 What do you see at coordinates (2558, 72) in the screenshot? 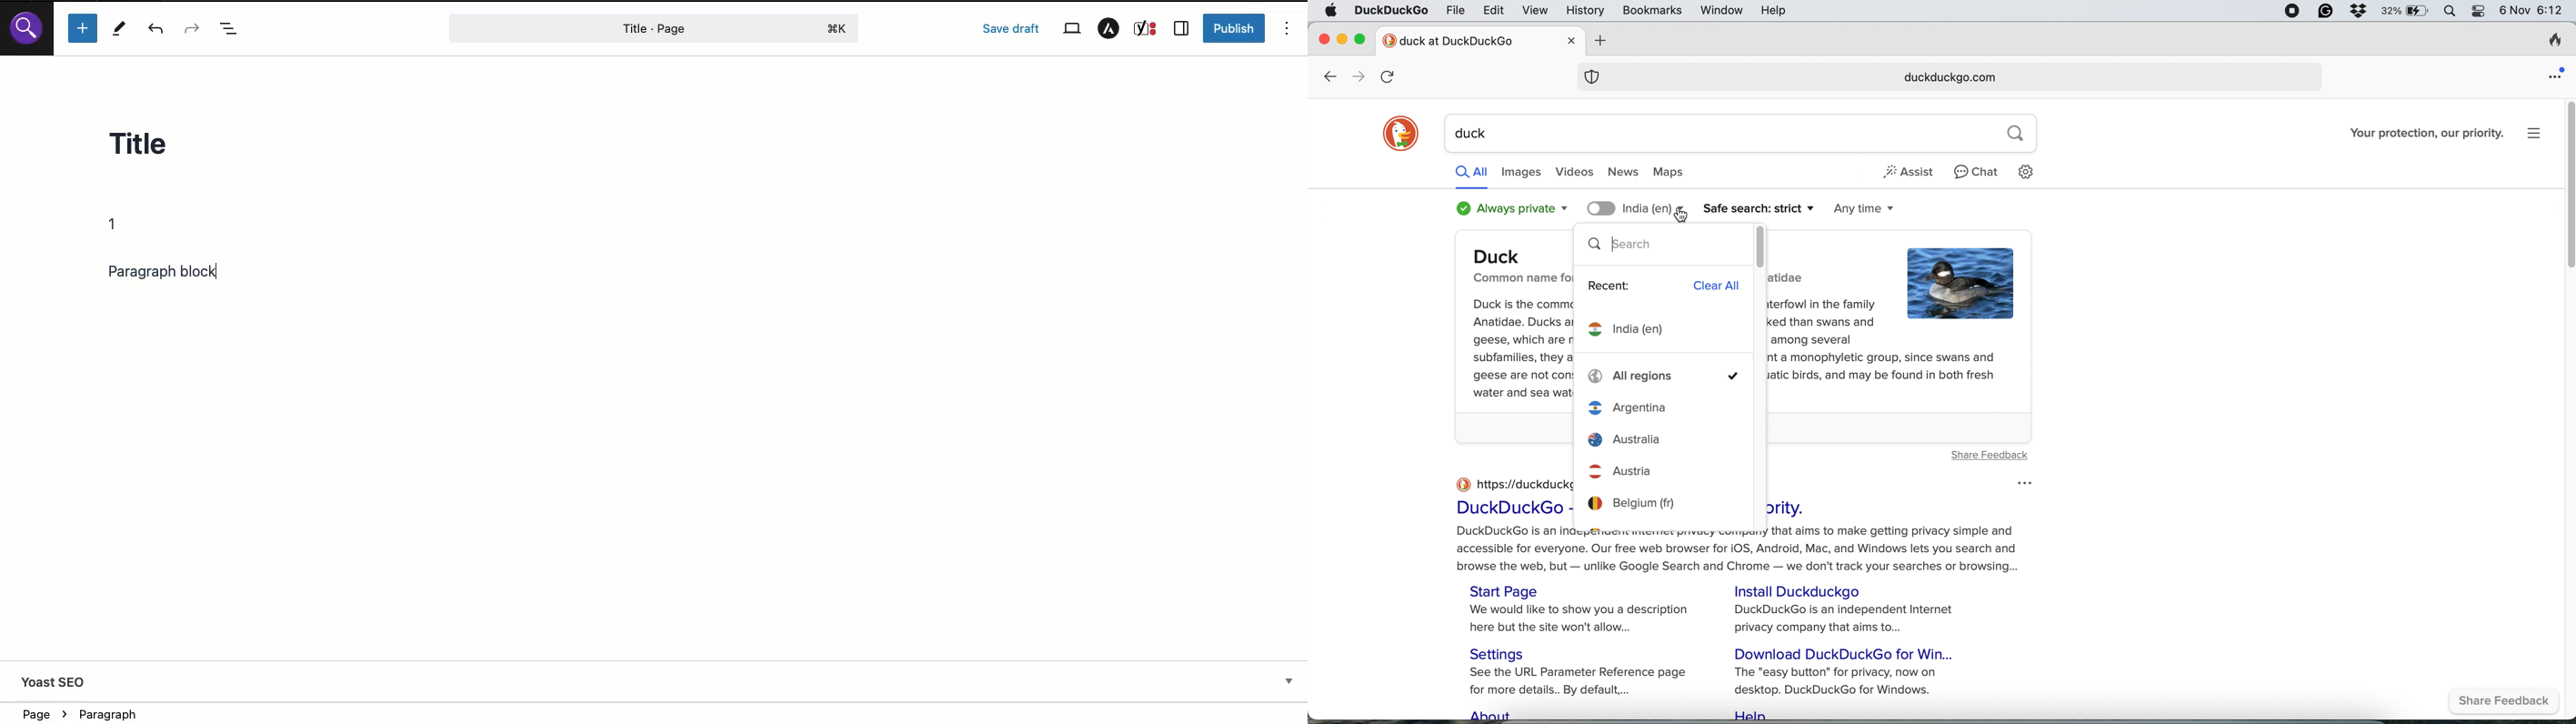
I see `open application menu` at bounding box center [2558, 72].